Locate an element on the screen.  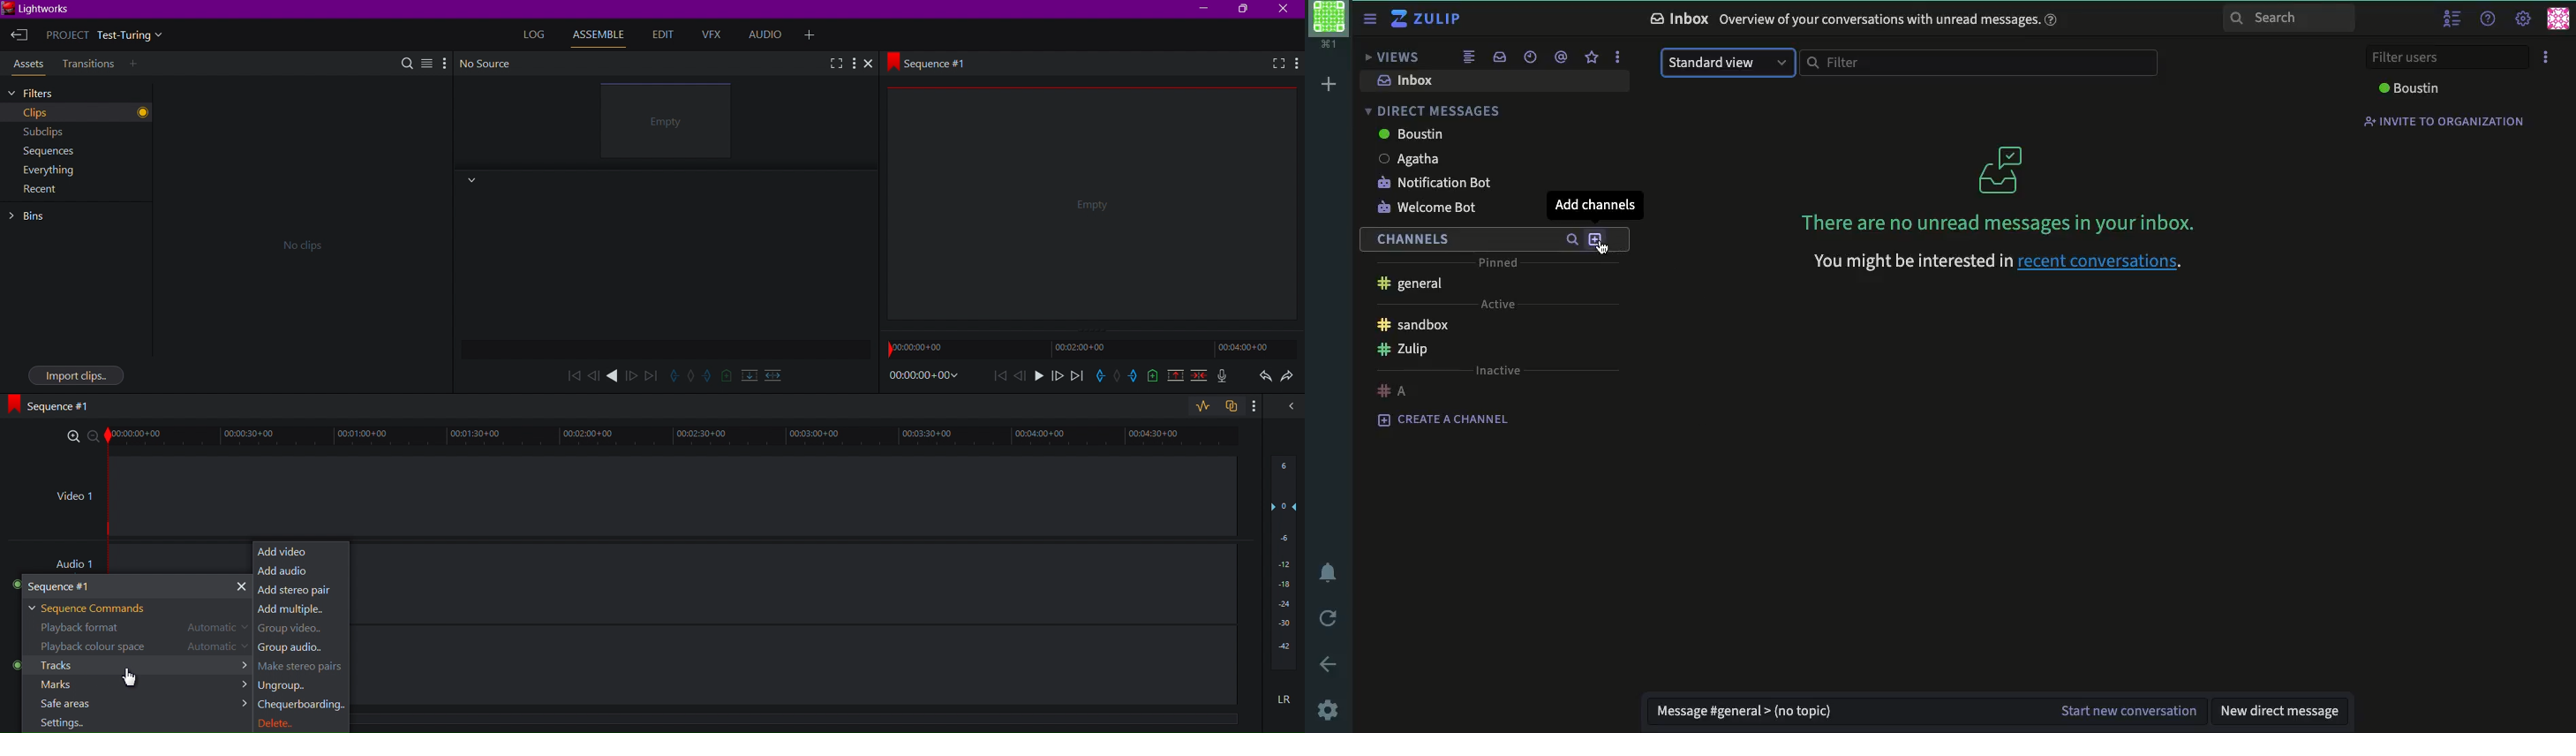
combined feed is located at coordinates (1467, 57).